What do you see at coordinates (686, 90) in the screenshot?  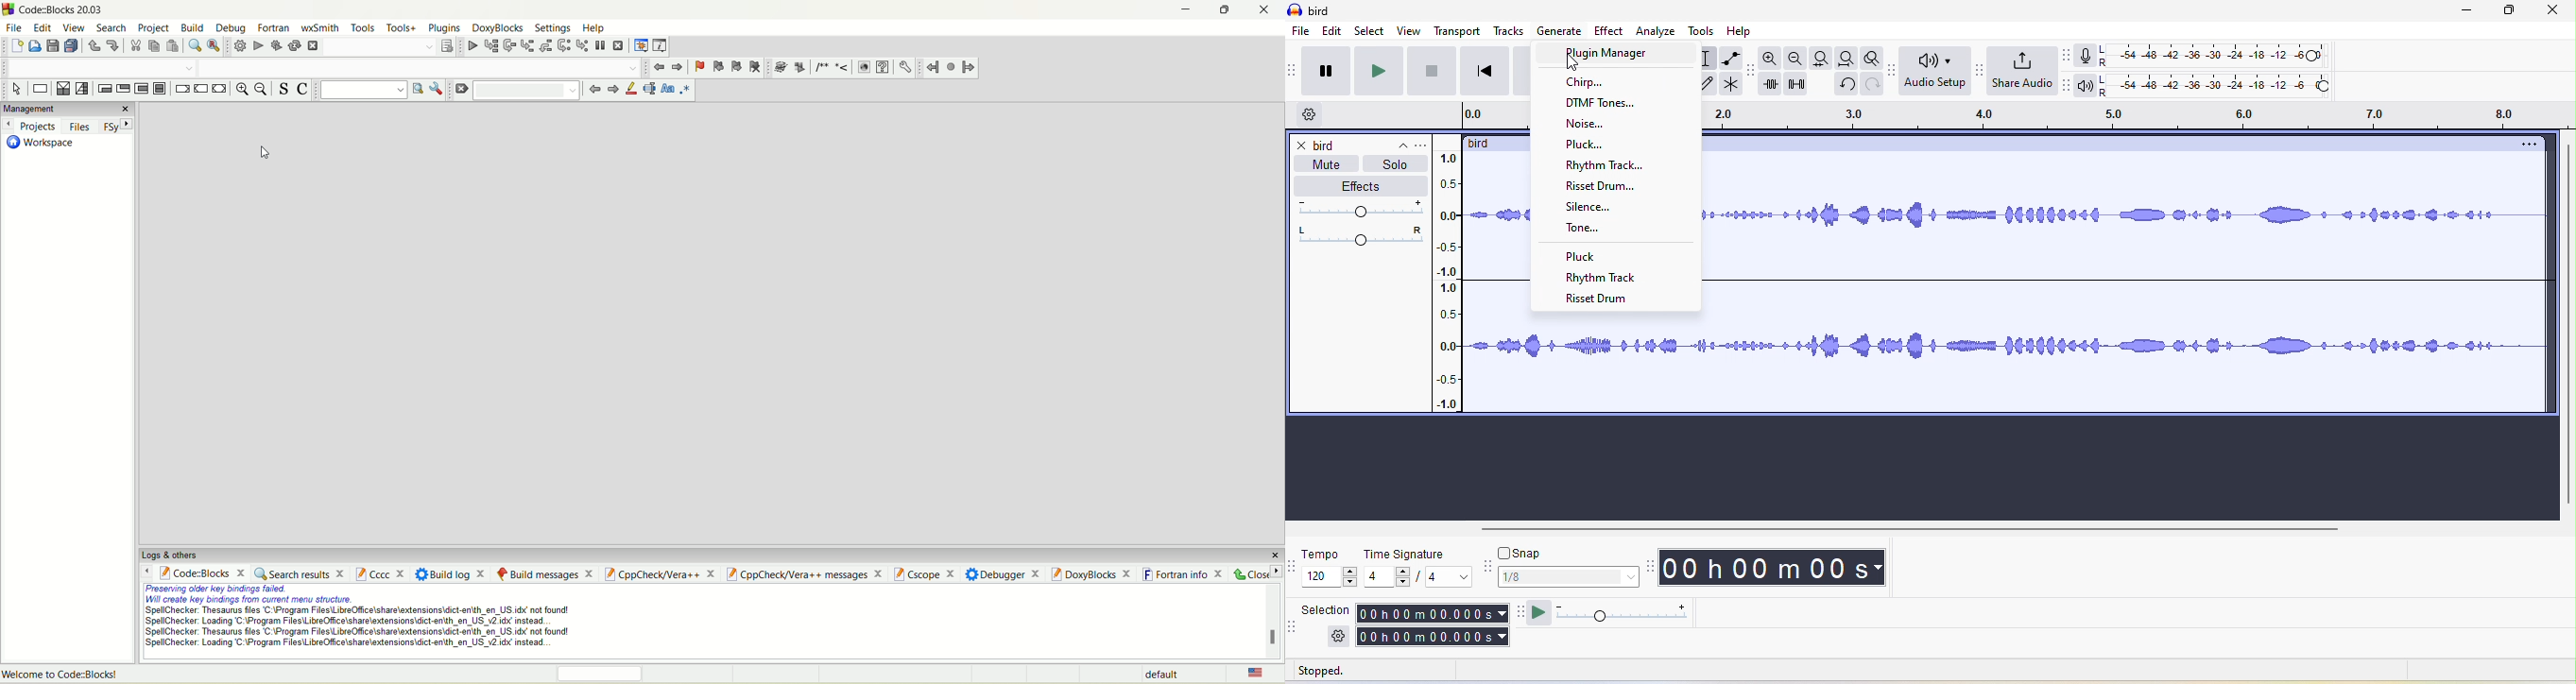 I see `regex` at bounding box center [686, 90].